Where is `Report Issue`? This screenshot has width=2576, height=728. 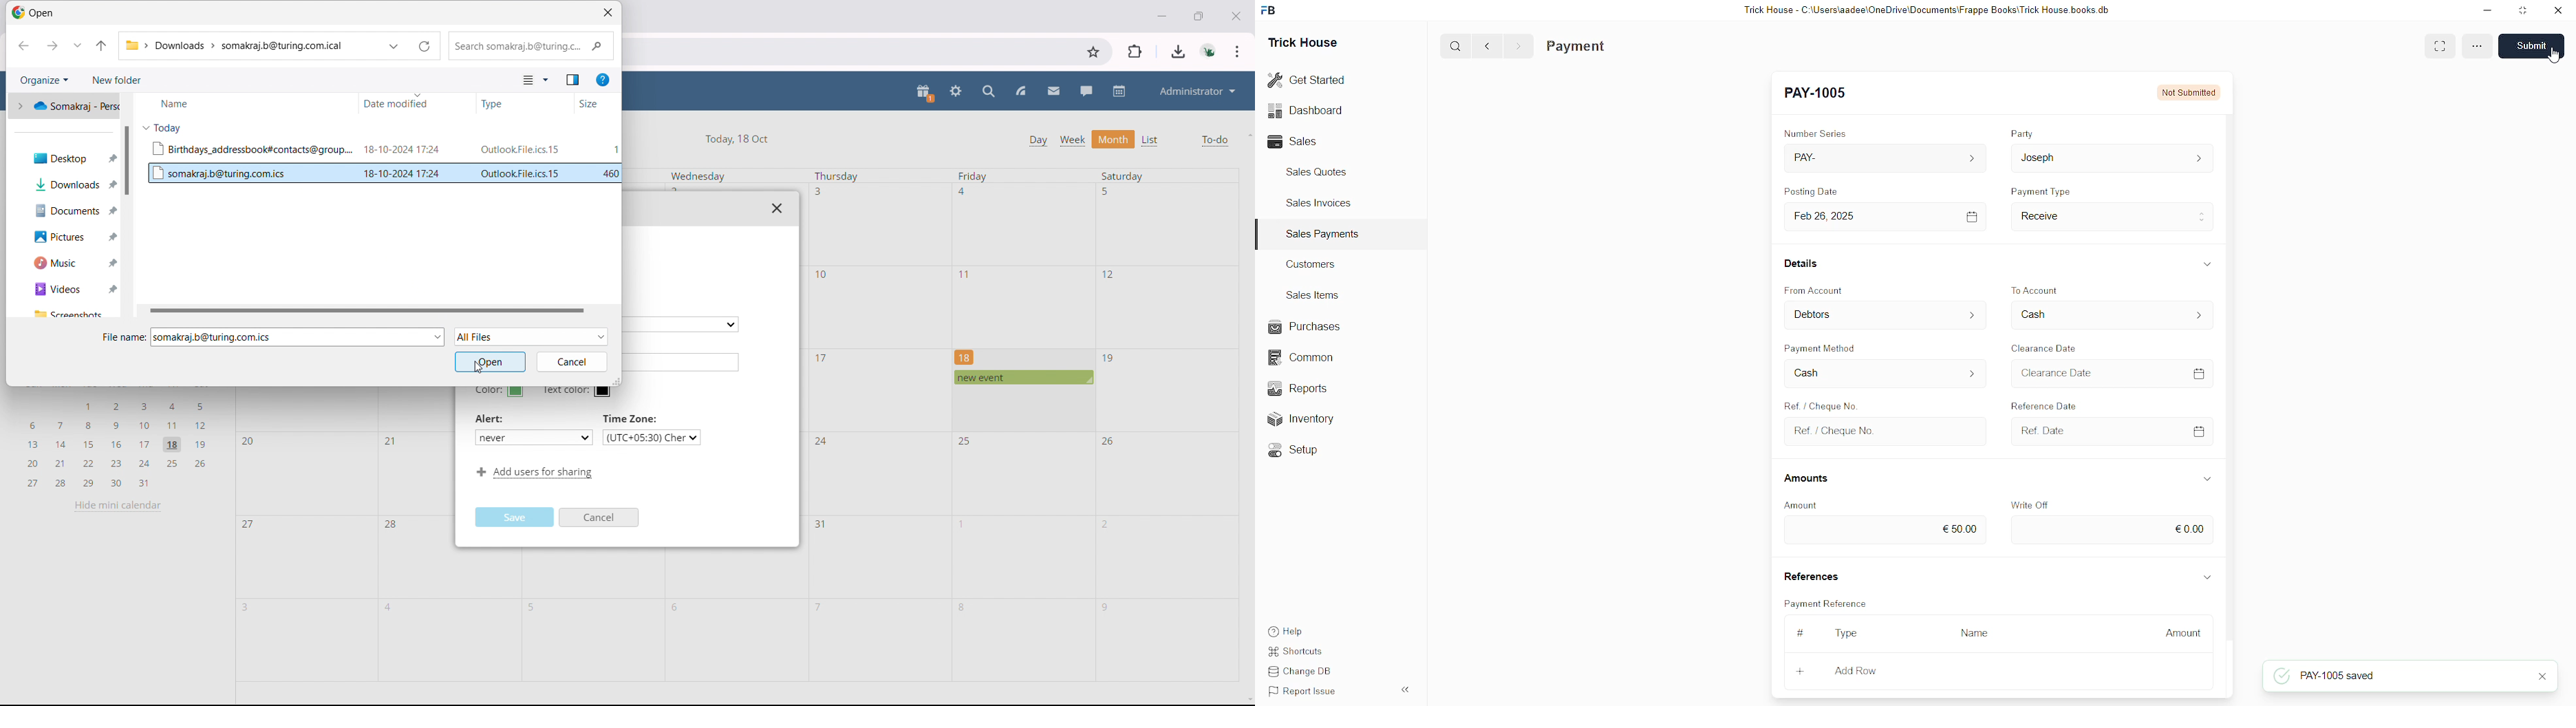 Report Issue is located at coordinates (1305, 692).